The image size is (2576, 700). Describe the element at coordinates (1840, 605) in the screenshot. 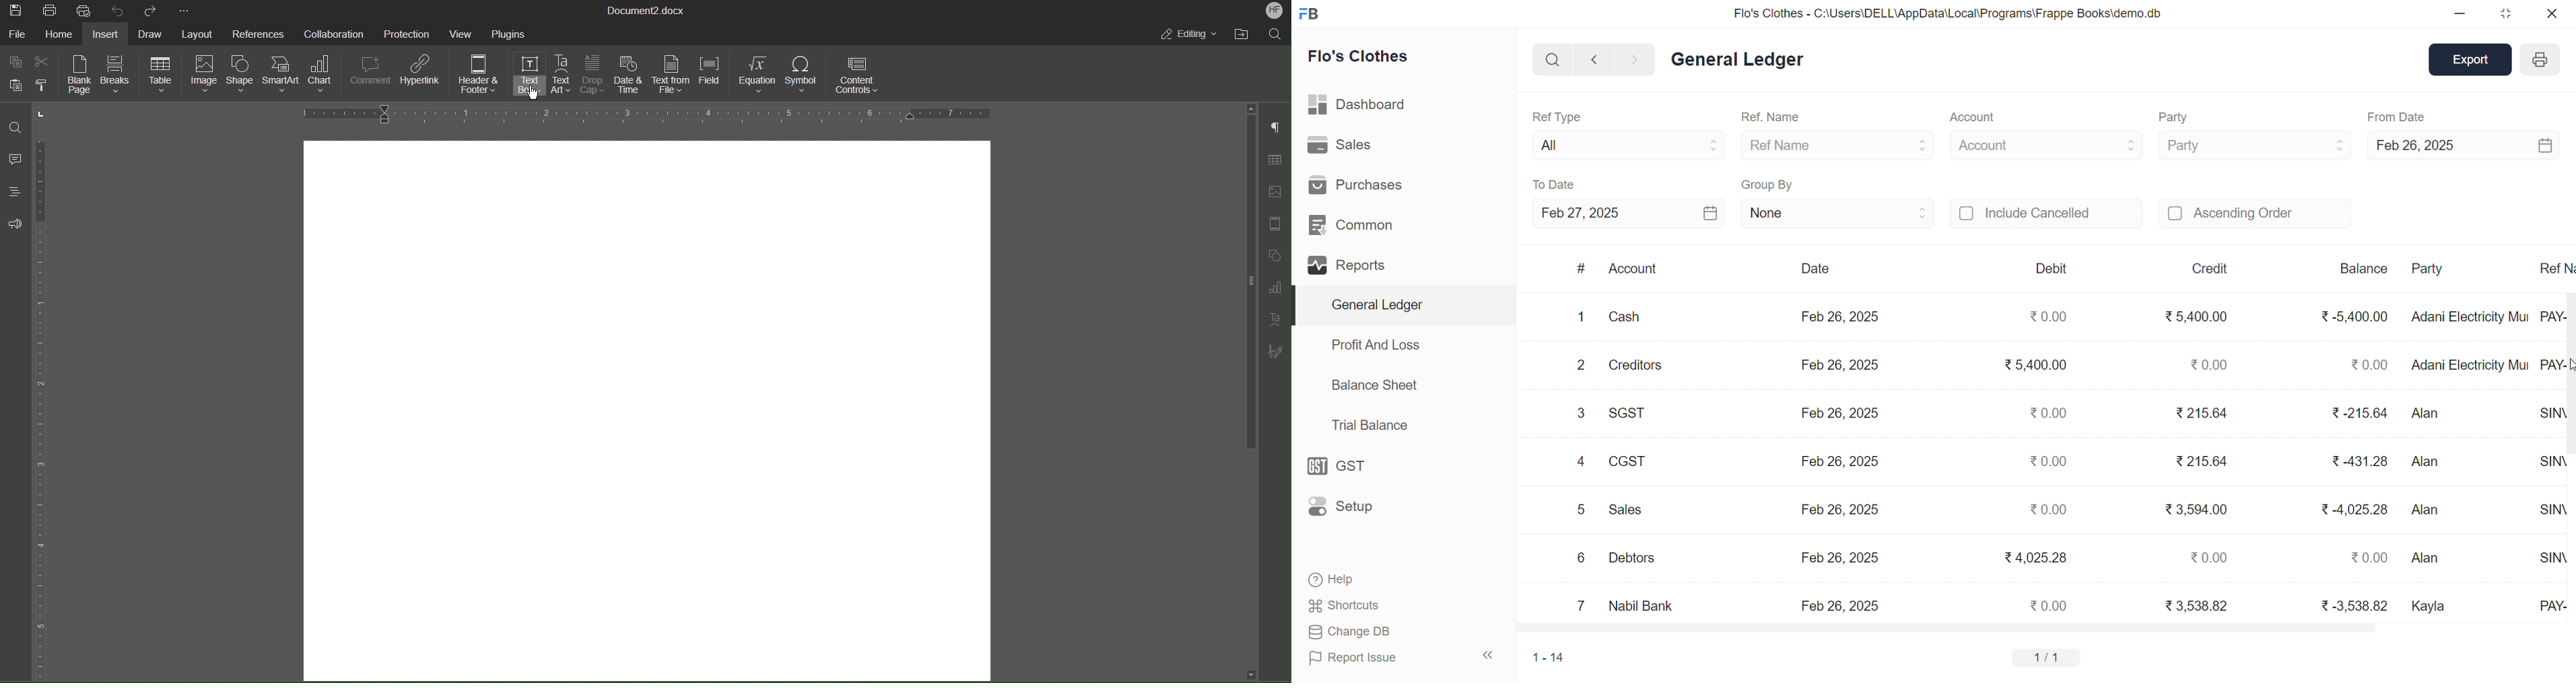

I see `Feb 26, 2025` at that location.